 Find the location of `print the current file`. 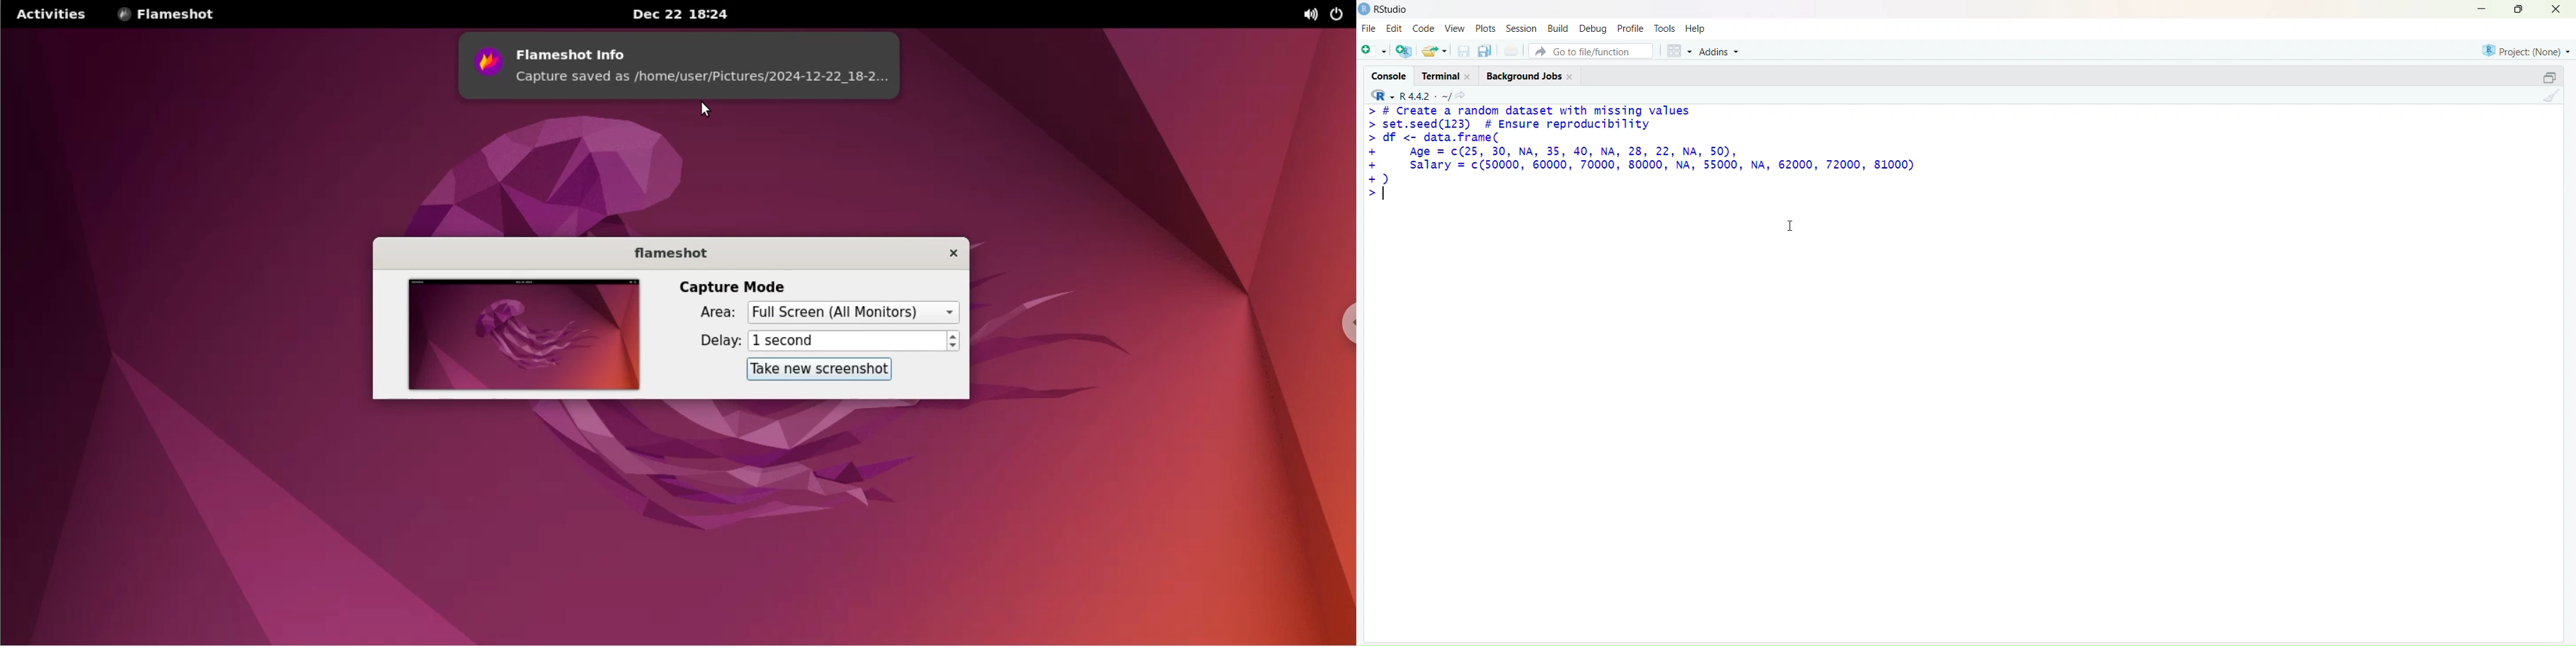

print the current file is located at coordinates (1512, 52).